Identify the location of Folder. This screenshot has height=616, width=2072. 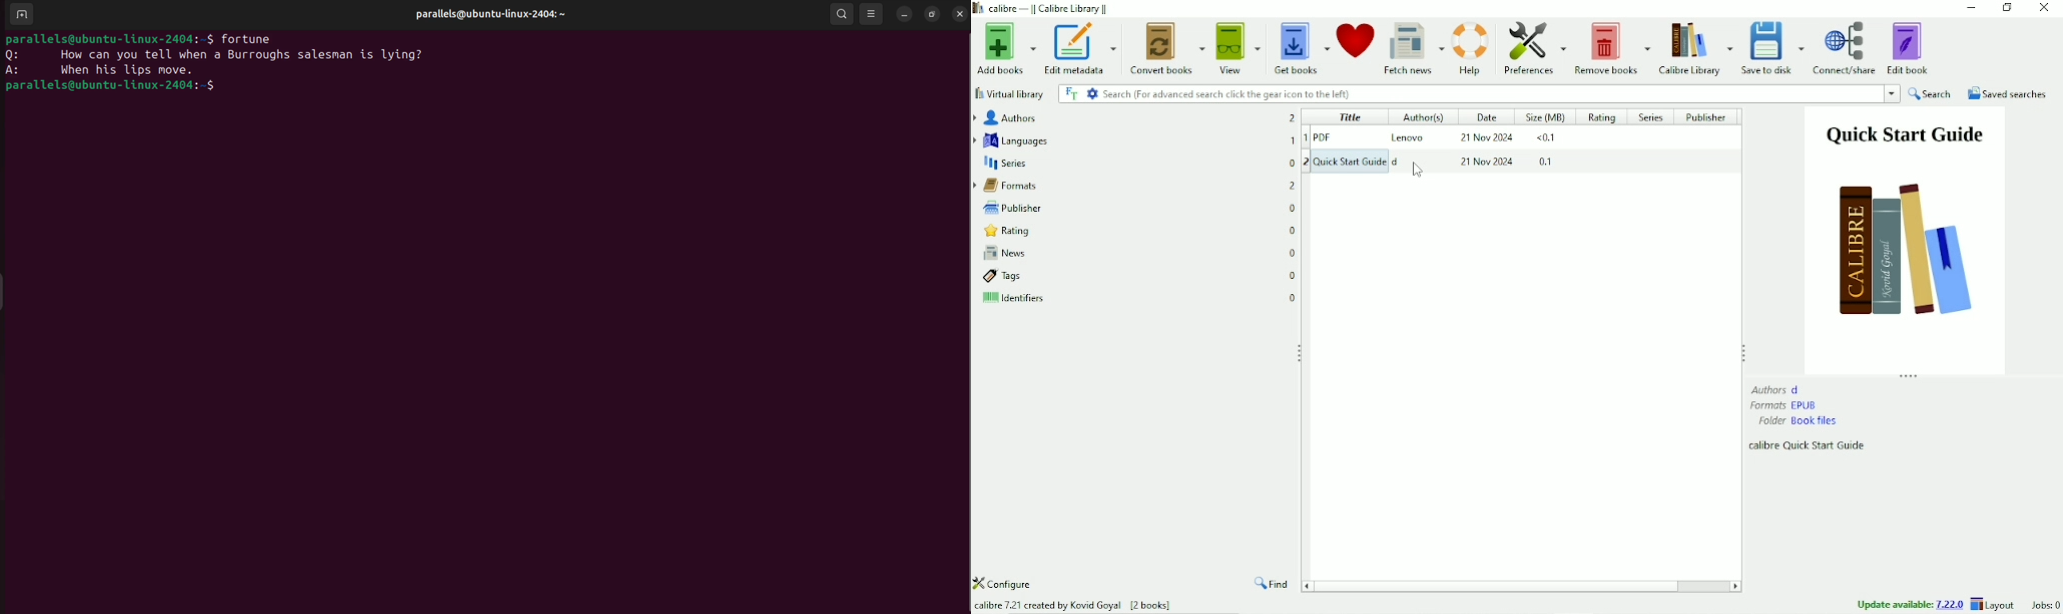
(1798, 421).